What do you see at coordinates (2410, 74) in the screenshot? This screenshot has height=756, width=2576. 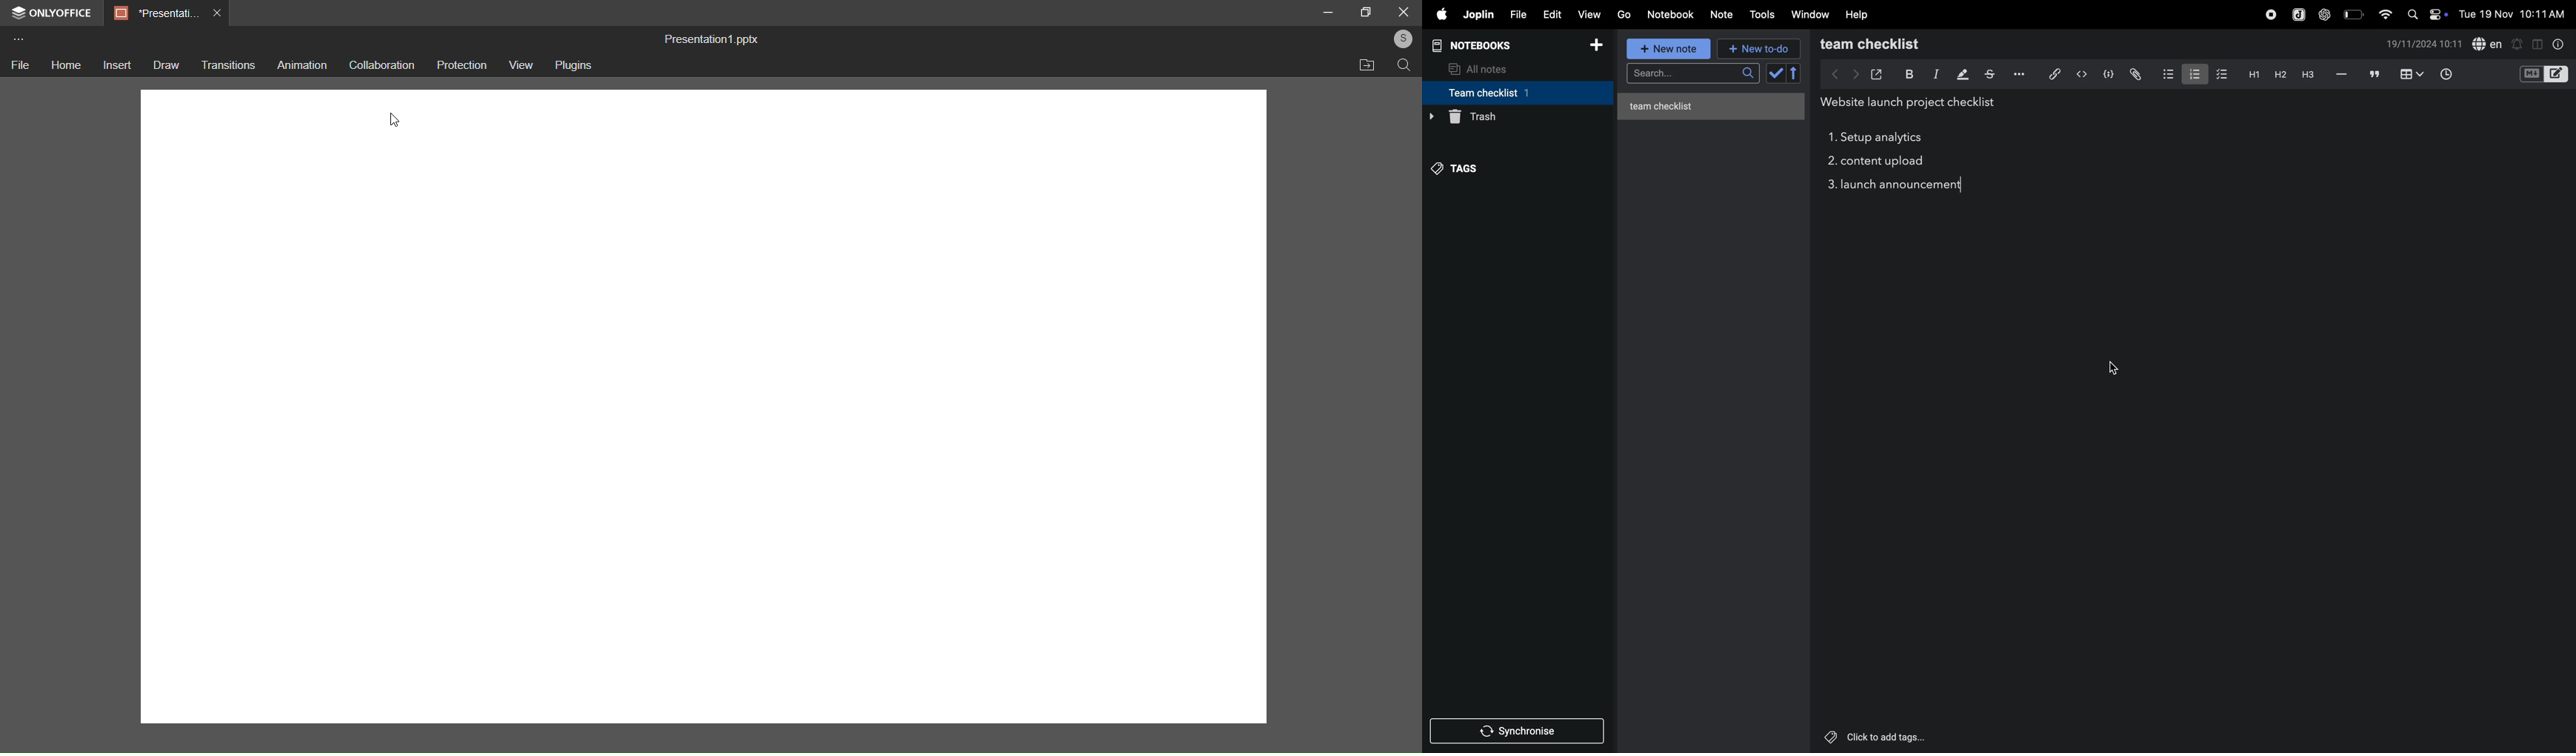 I see `table` at bounding box center [2410, 74].